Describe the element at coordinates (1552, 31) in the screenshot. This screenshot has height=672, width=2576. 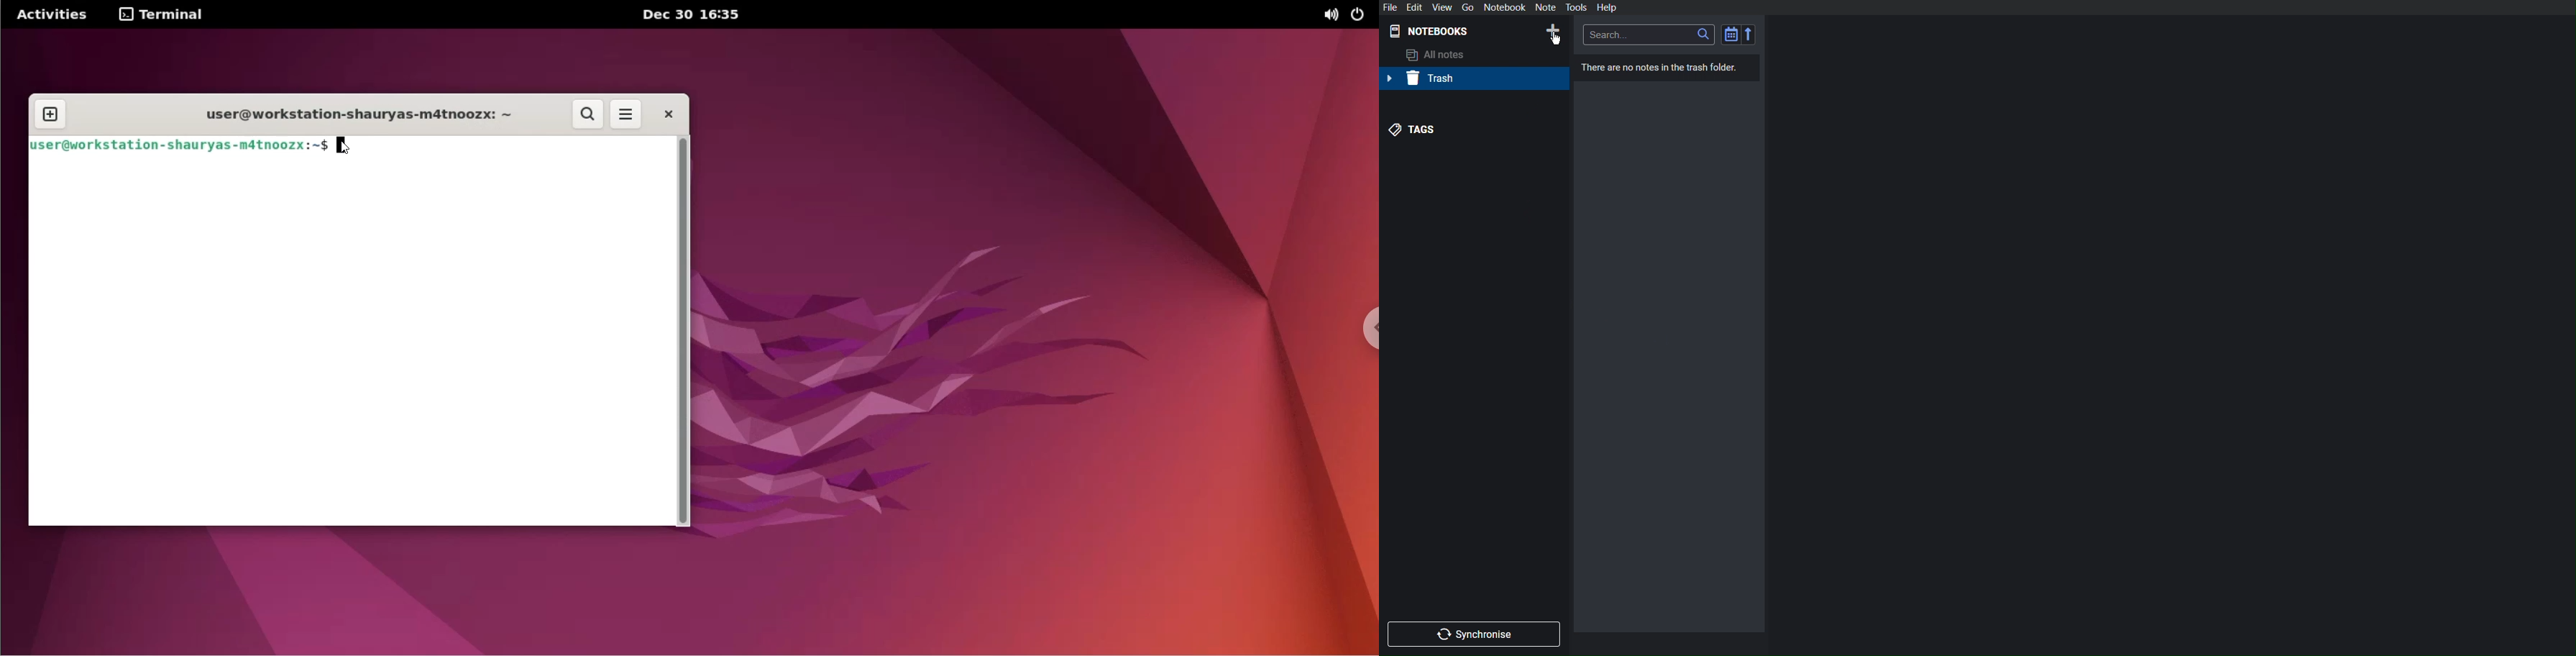
I see `New Notebook` at that location.